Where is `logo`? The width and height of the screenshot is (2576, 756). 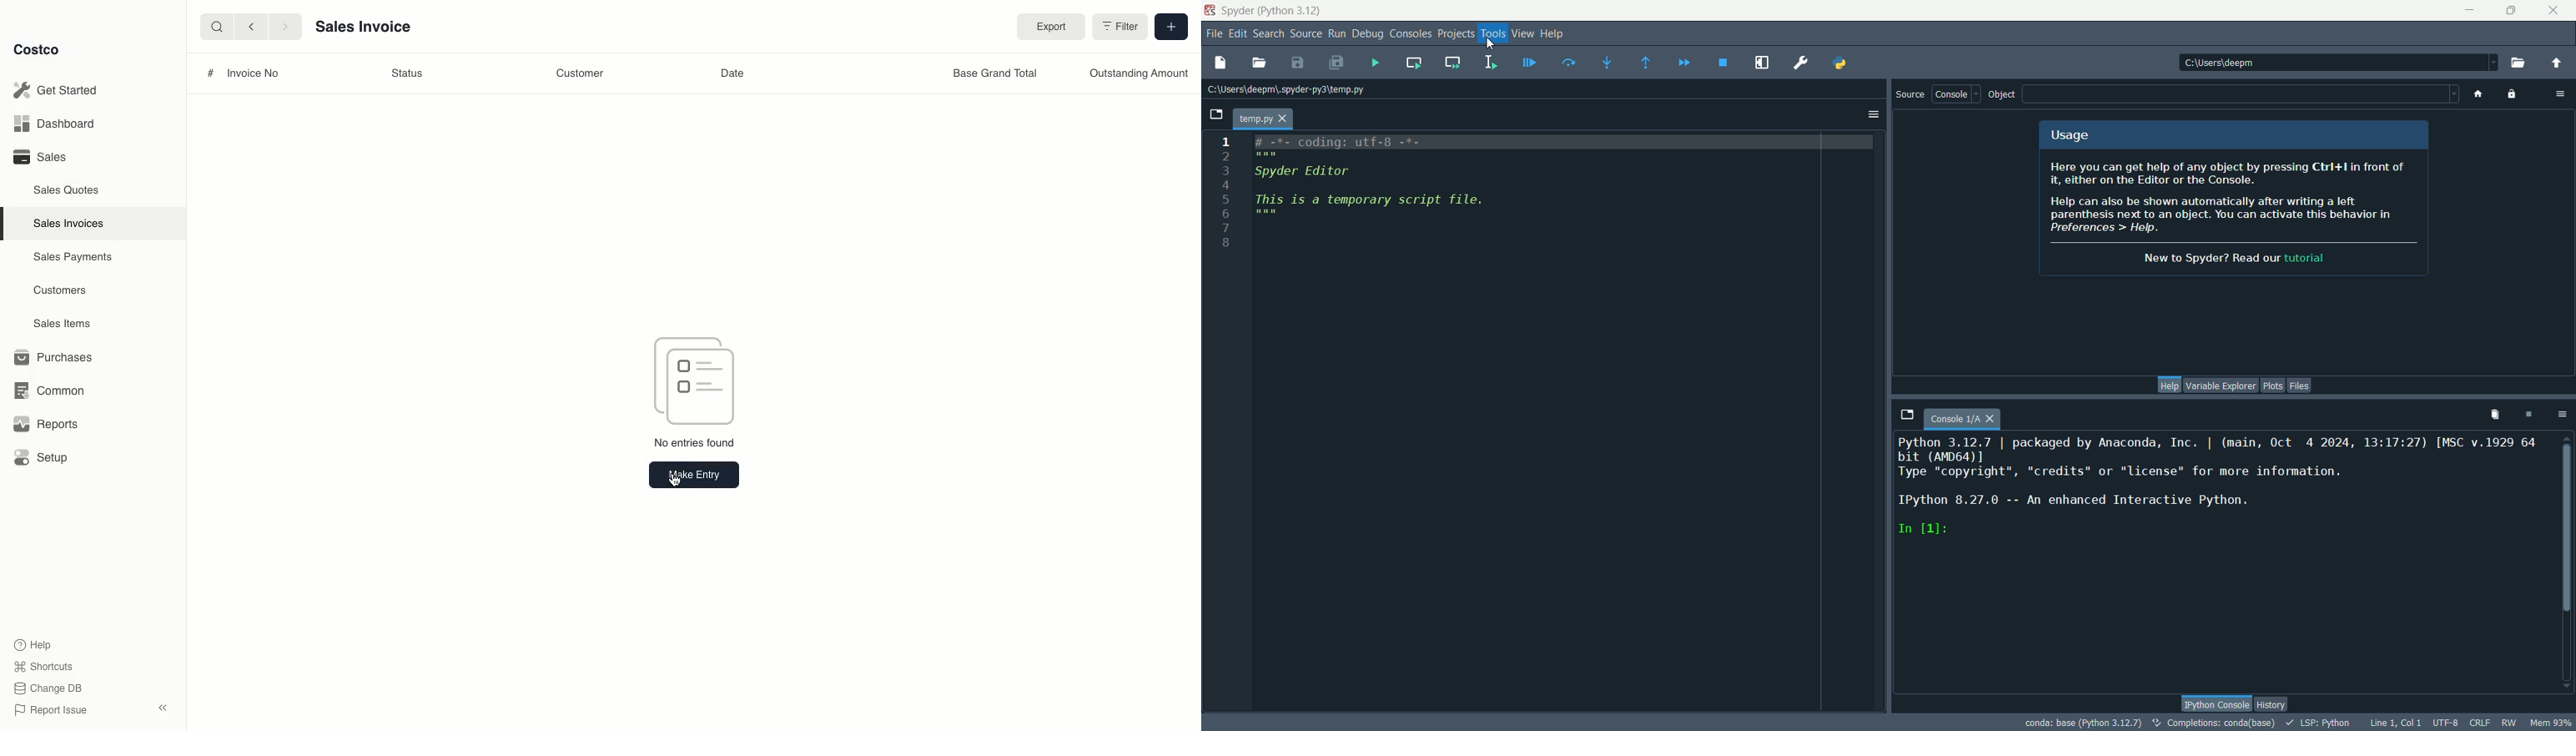 logo is located at coordinates (1211, 12).